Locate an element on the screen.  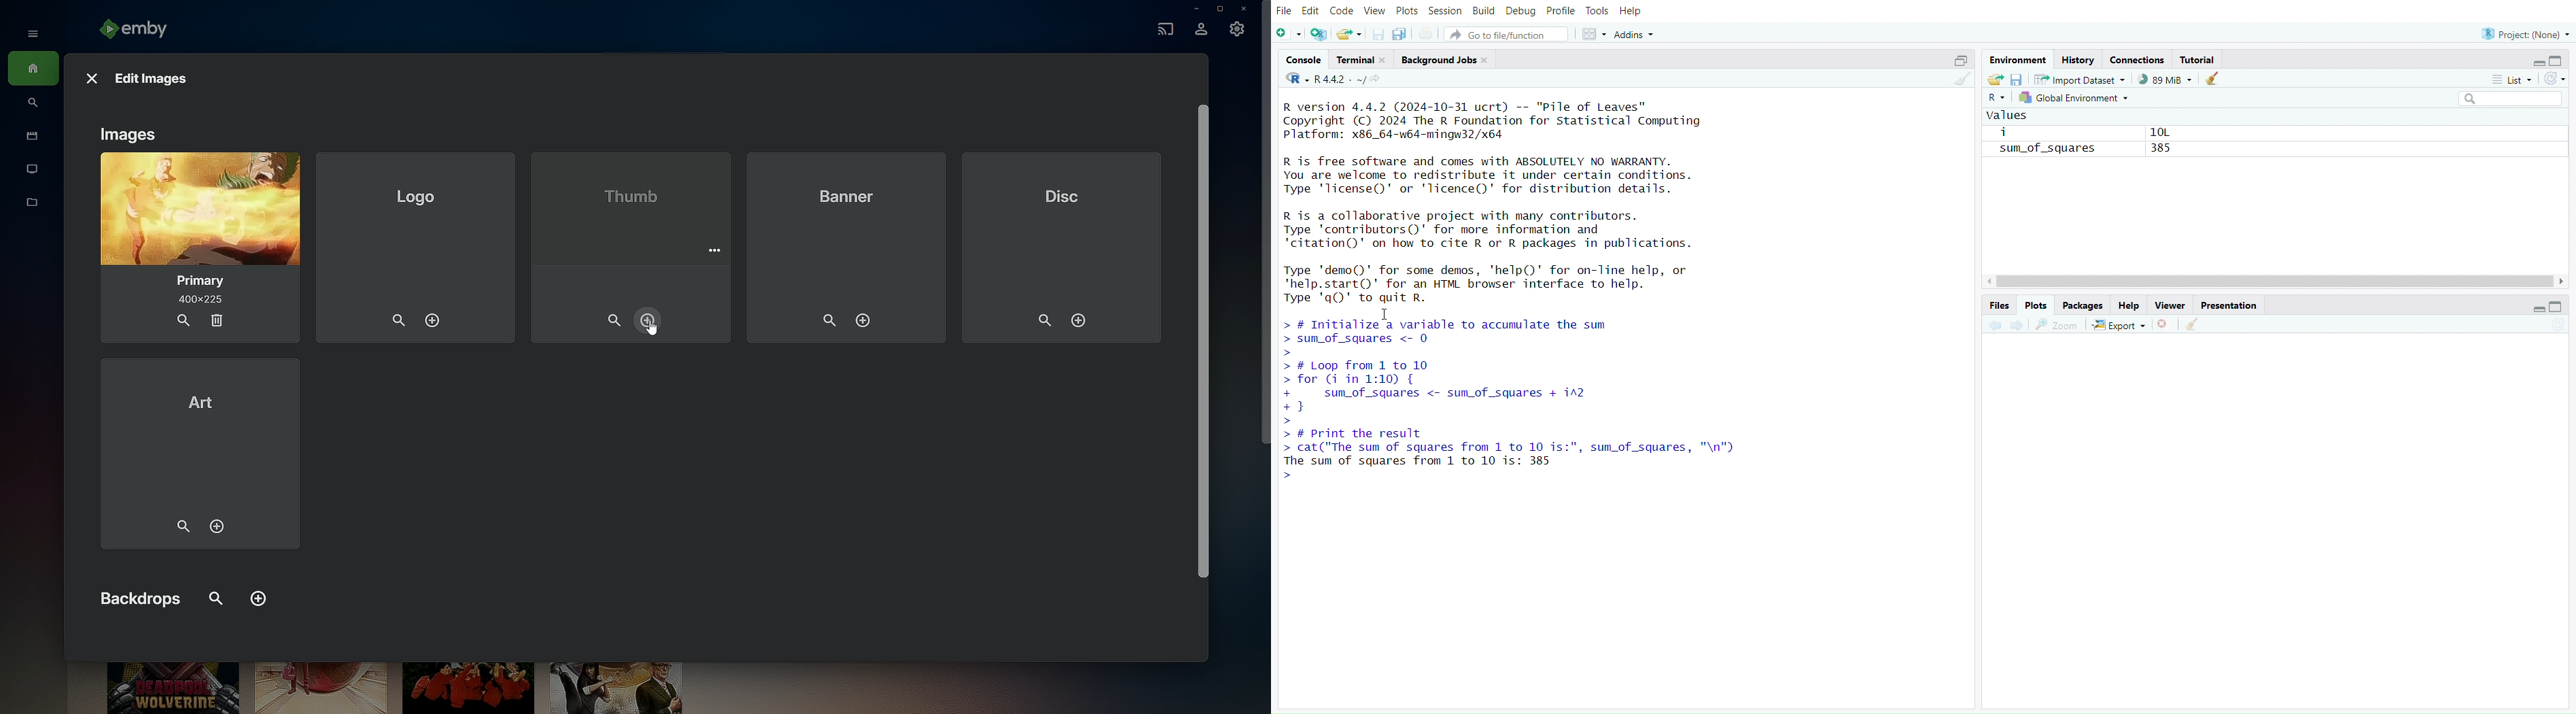
385 is located at coordinates (2158, 148).